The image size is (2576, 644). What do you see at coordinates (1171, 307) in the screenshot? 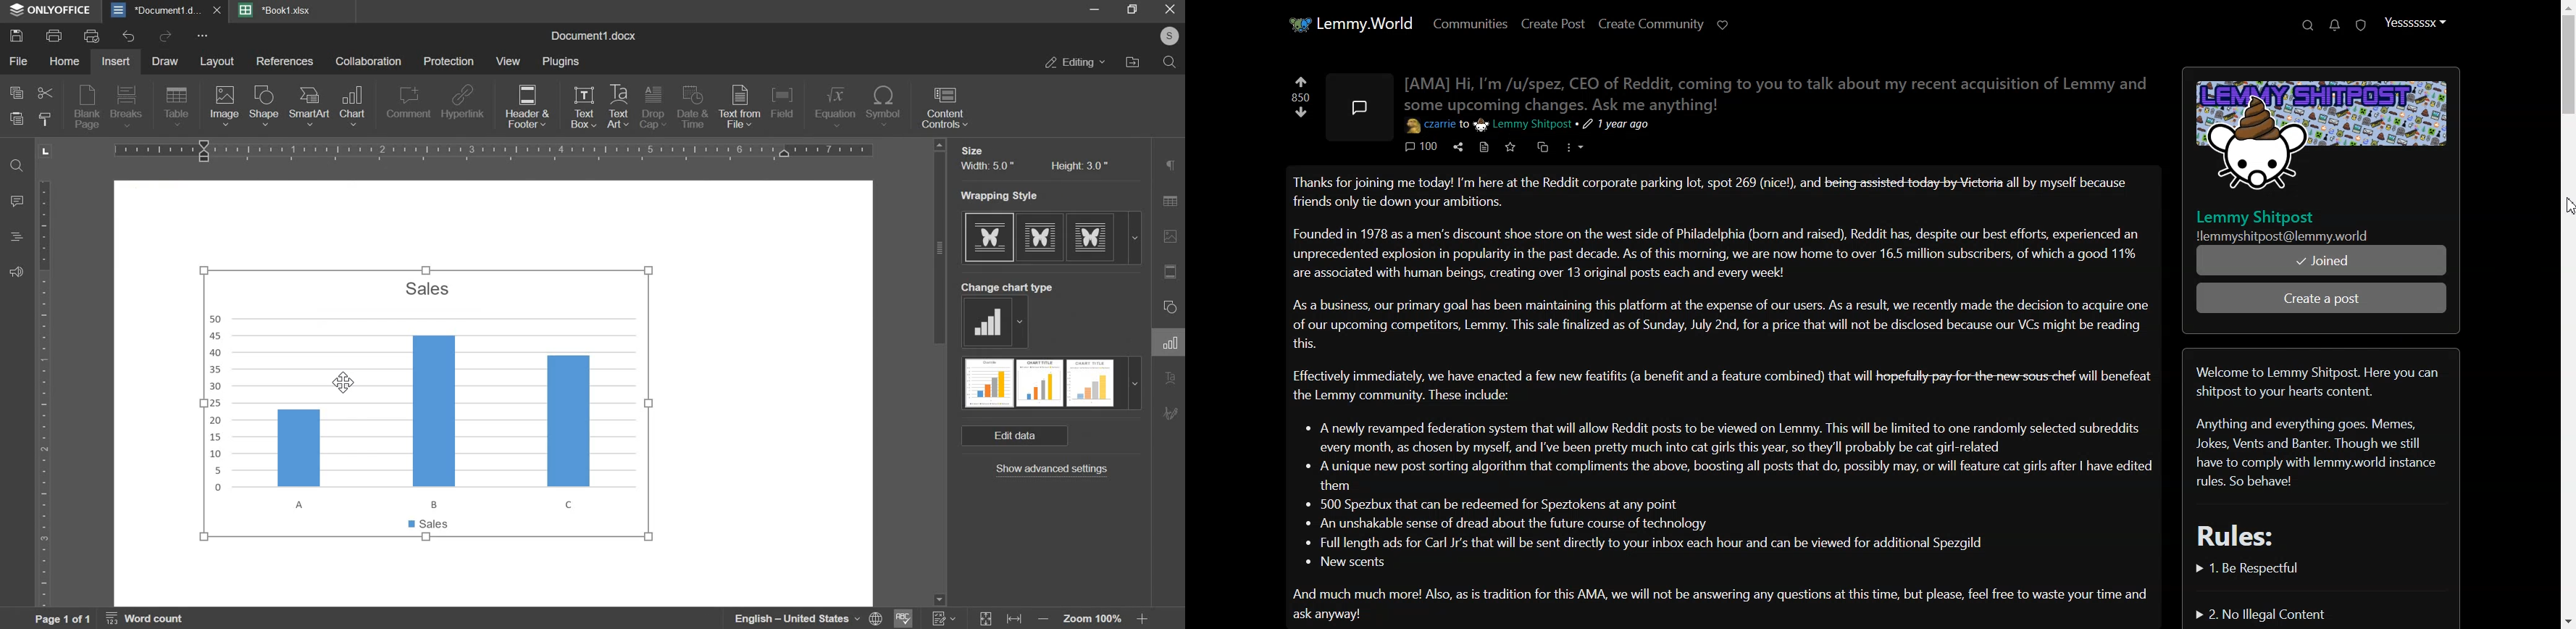
I see `Bar/Column Chart Tool` at bounding box center [1171, 307].